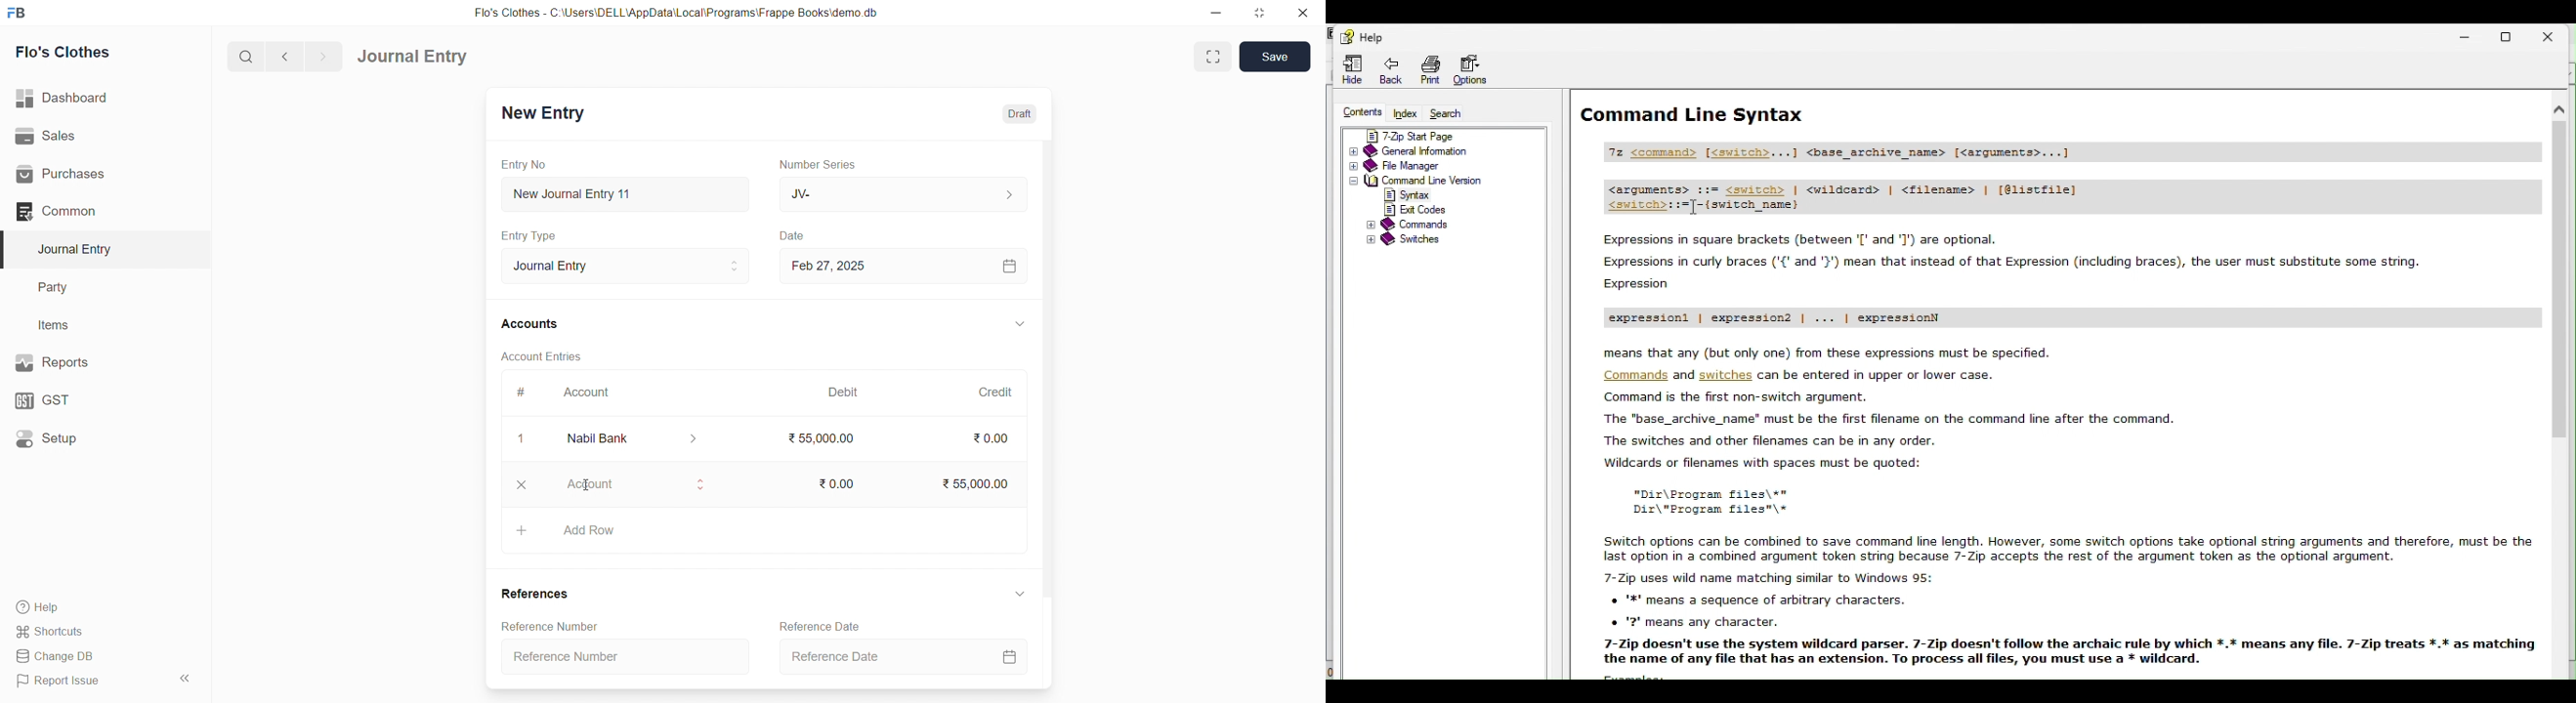  Describe the element at coordinates (626, 194) in the screenshot. I see `New Journal Entry 11` at that location.